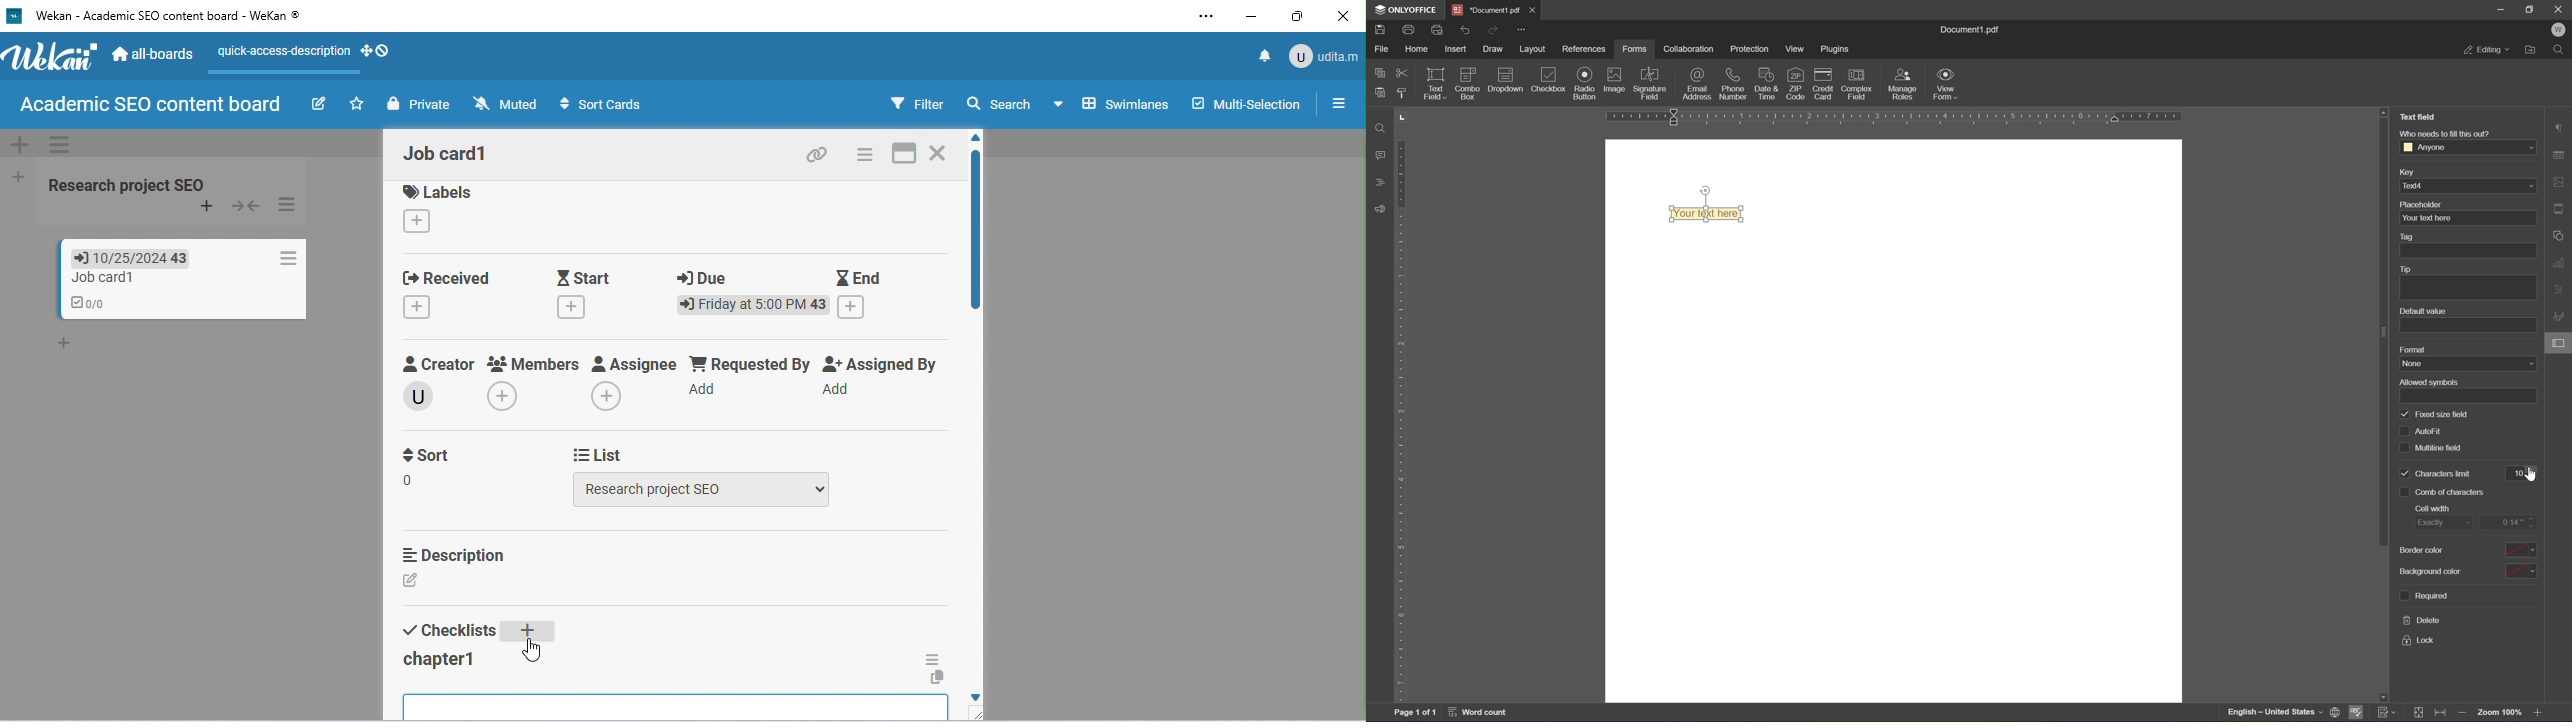 Image resolution: width=2576 pixels, height=728 pixels. What do you see at coordinates (1381, 31) in the screenshot?
I see `save` at bounding box center [1381, 31].